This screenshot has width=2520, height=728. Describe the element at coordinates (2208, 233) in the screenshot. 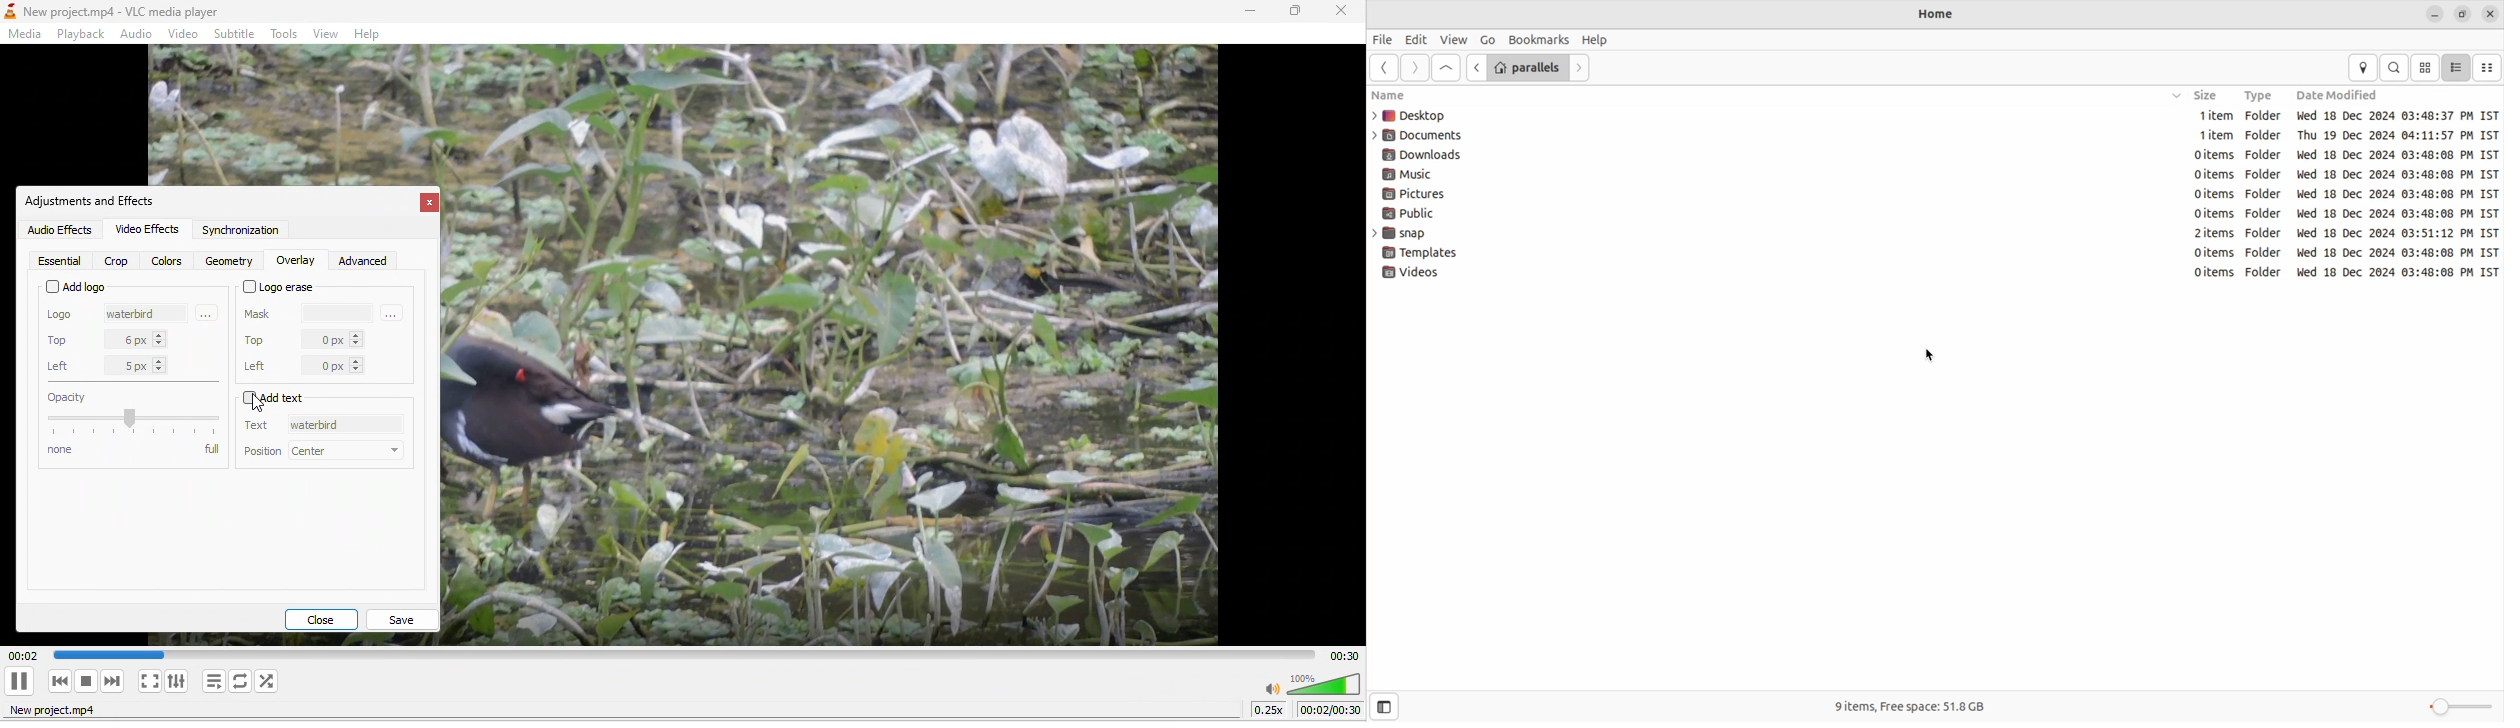

I see `2 items` at that location.